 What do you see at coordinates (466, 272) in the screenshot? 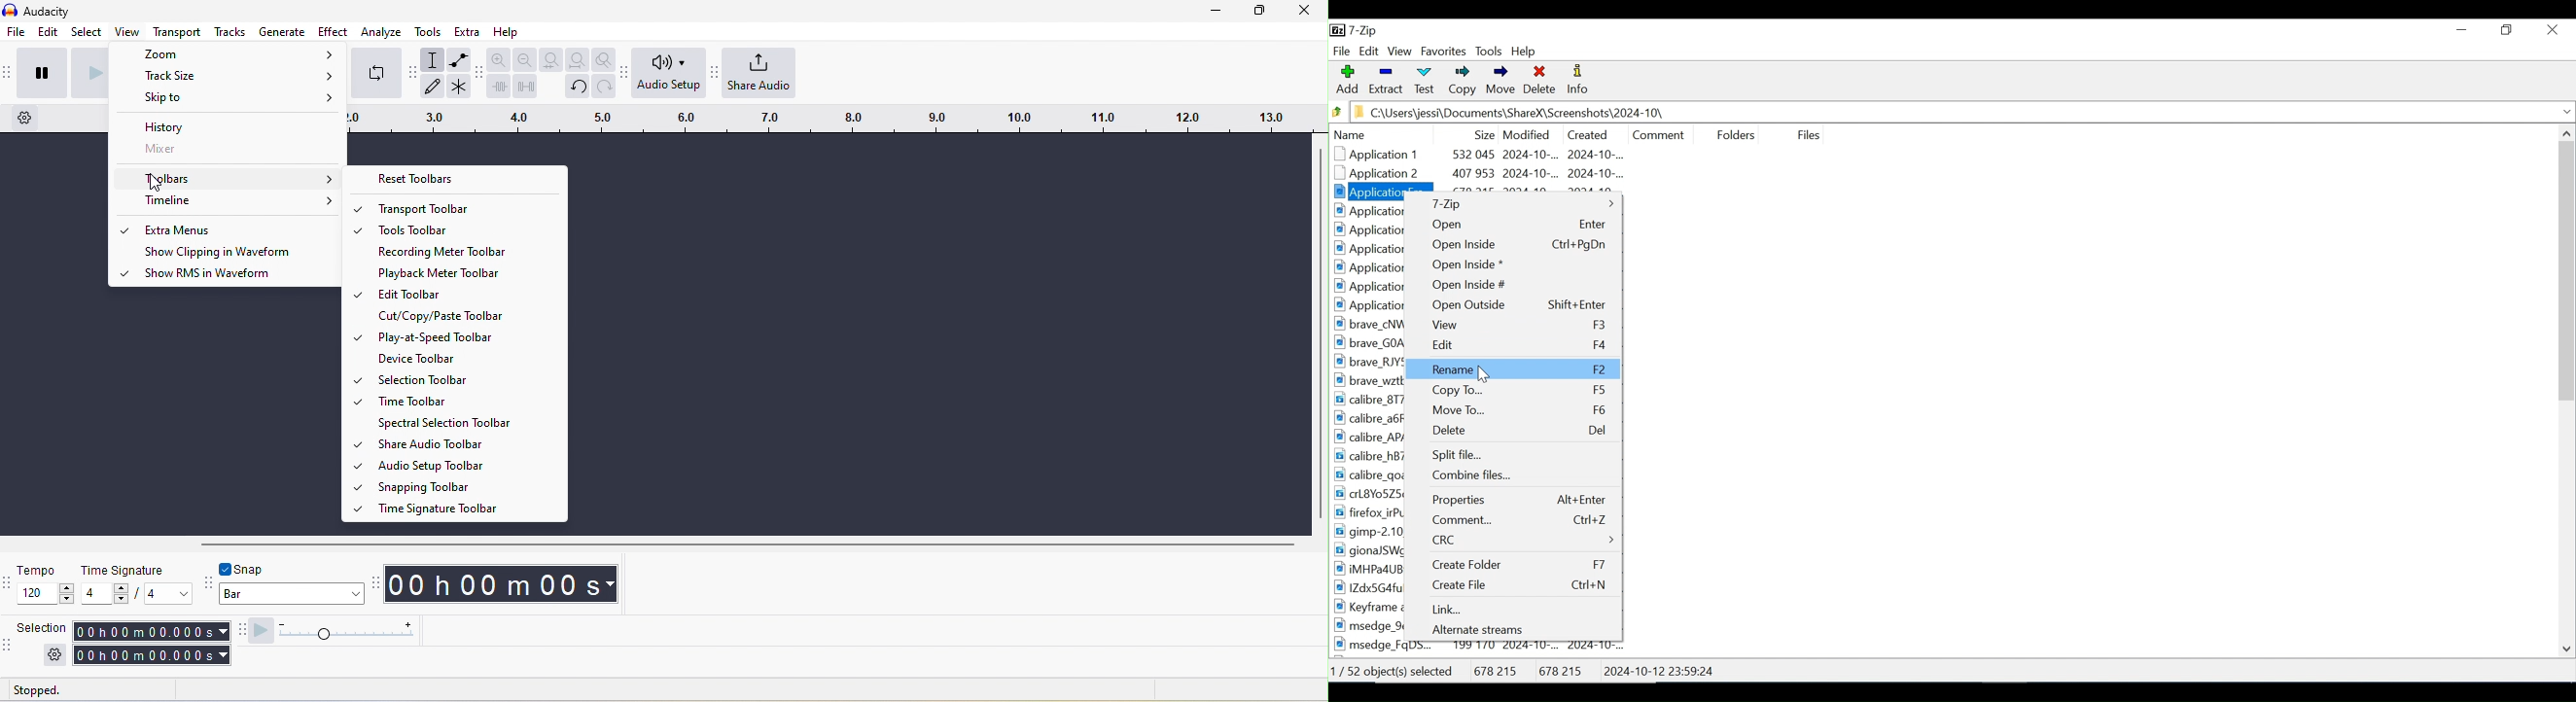
I see `Playback metre toolbar` at bounding box center [466, 272].